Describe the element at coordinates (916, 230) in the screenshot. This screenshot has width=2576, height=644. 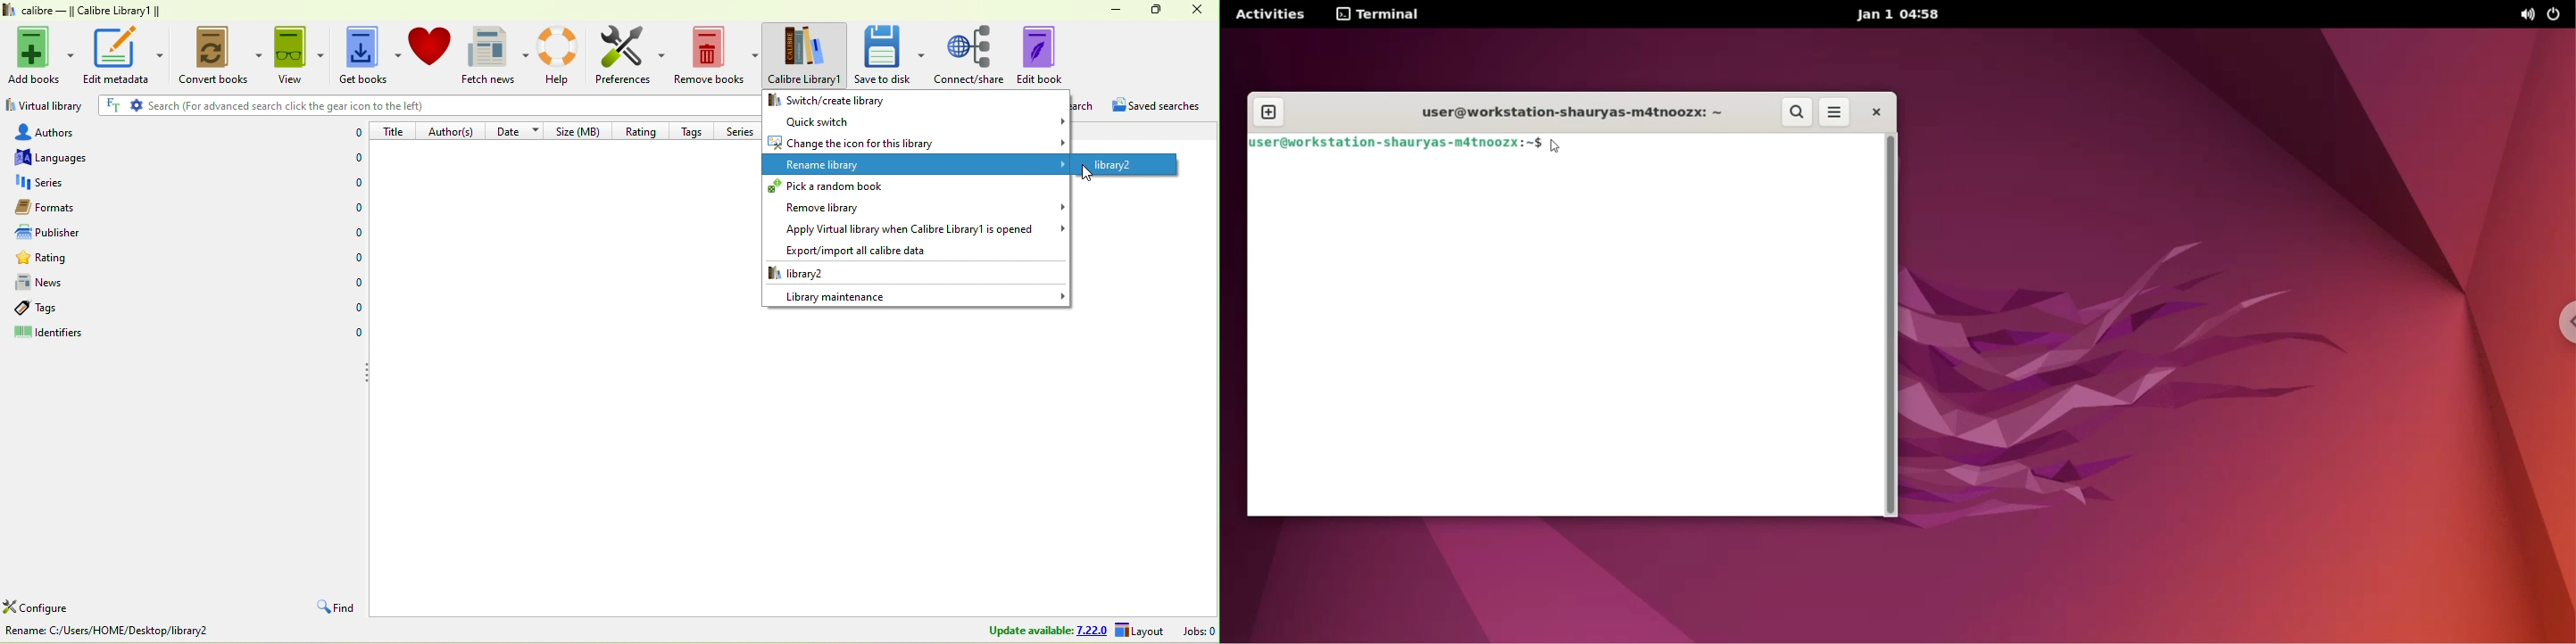
I see `pply virtual library when calibre library is opened` at that location.